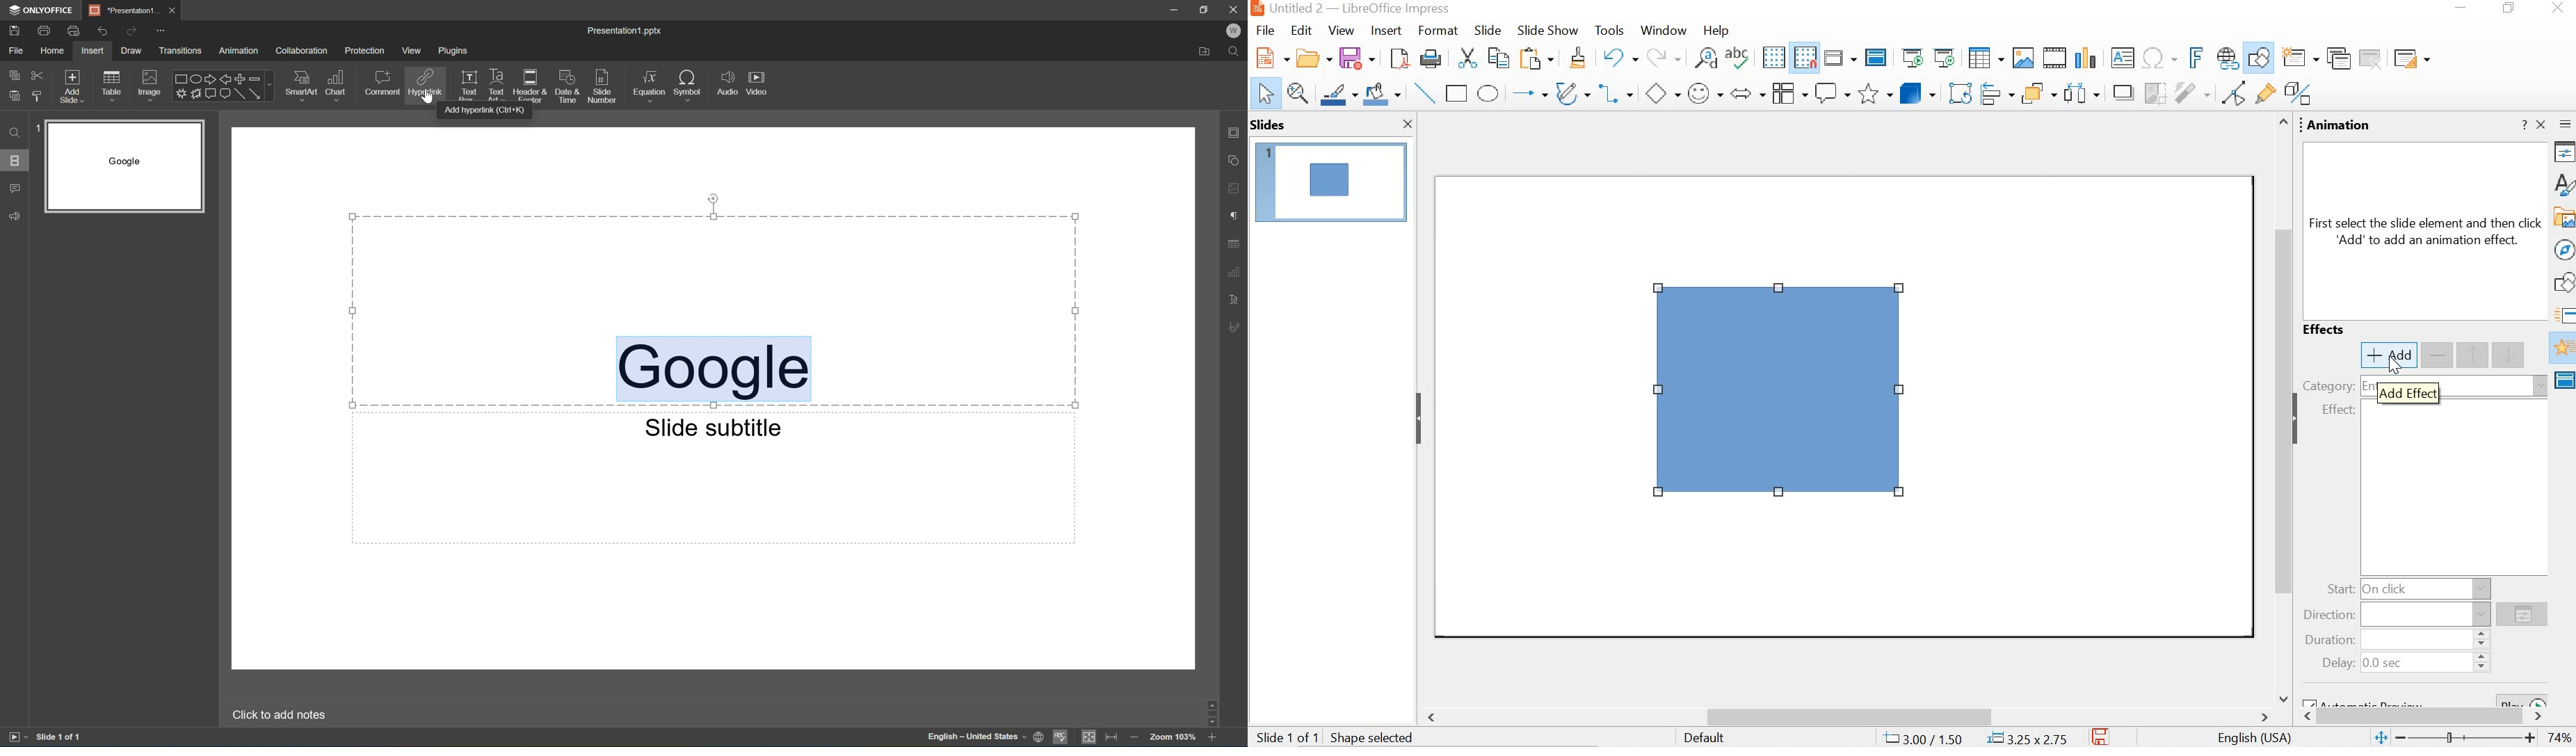 This screenshot has width=2576, height=756. What do you see at coordinates (2410, 61) in the screenshot?
I see `slide layout` at bounding box center [2410, 61].